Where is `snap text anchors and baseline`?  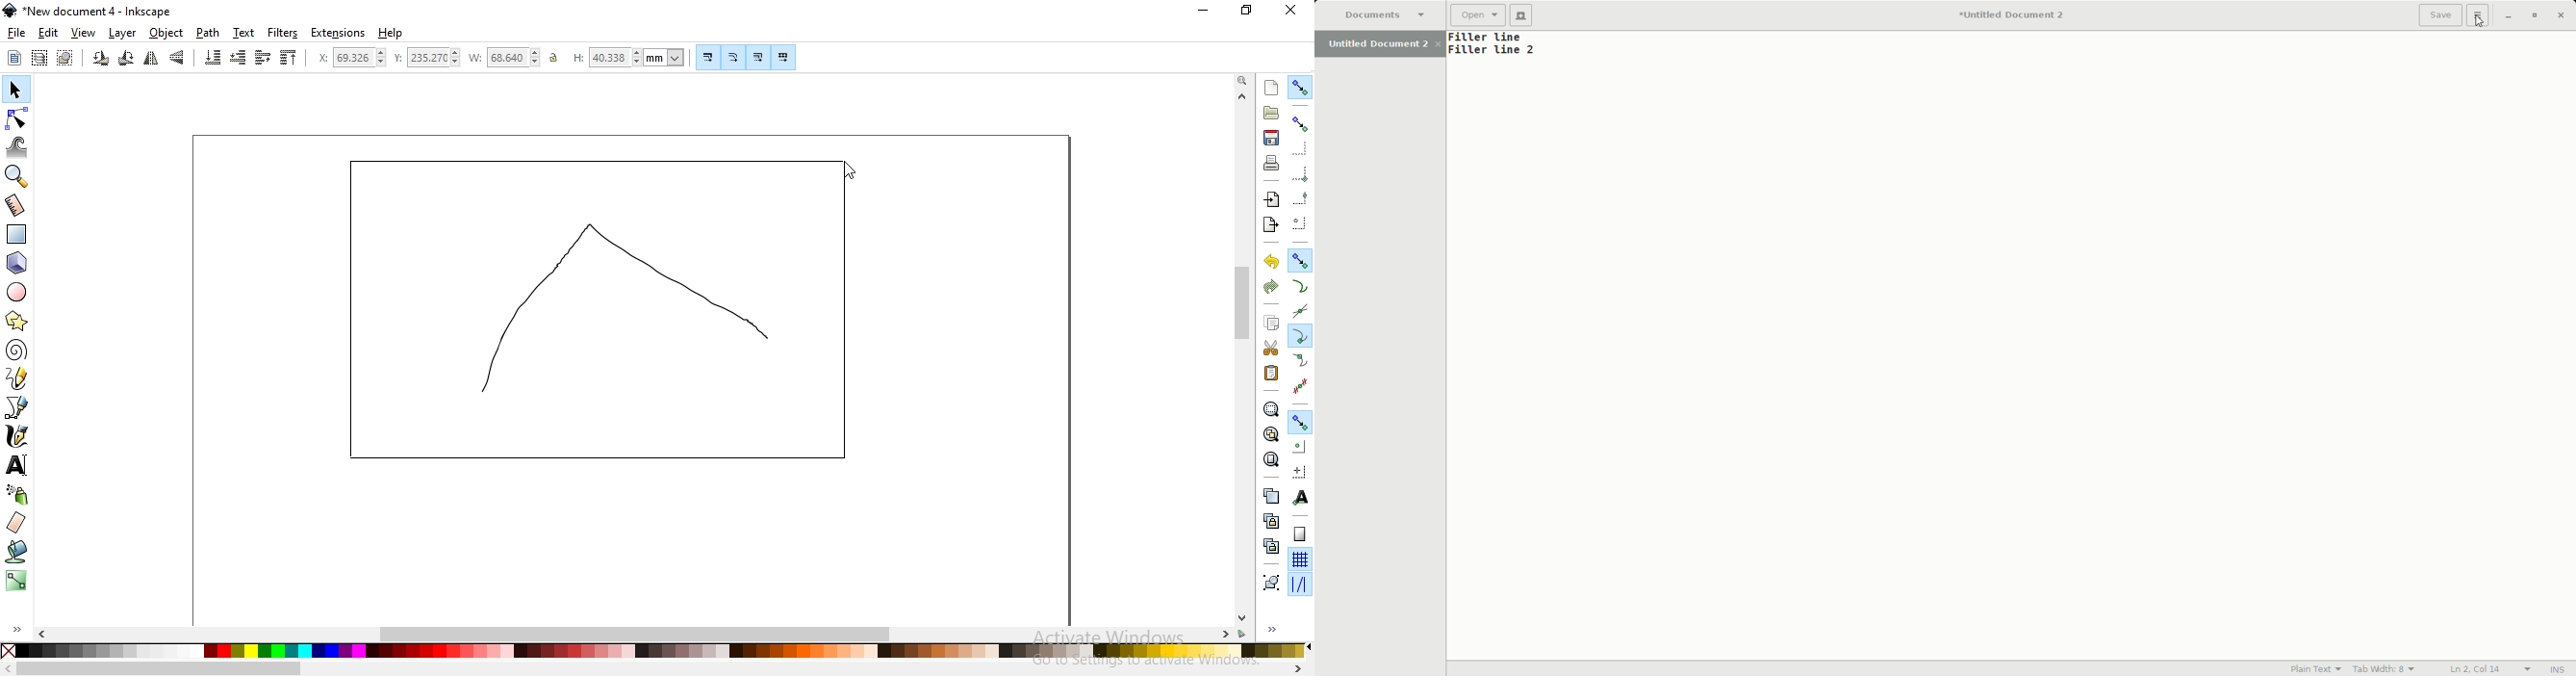 snap text anchors and baseline is located at coordinates (1301, 497).